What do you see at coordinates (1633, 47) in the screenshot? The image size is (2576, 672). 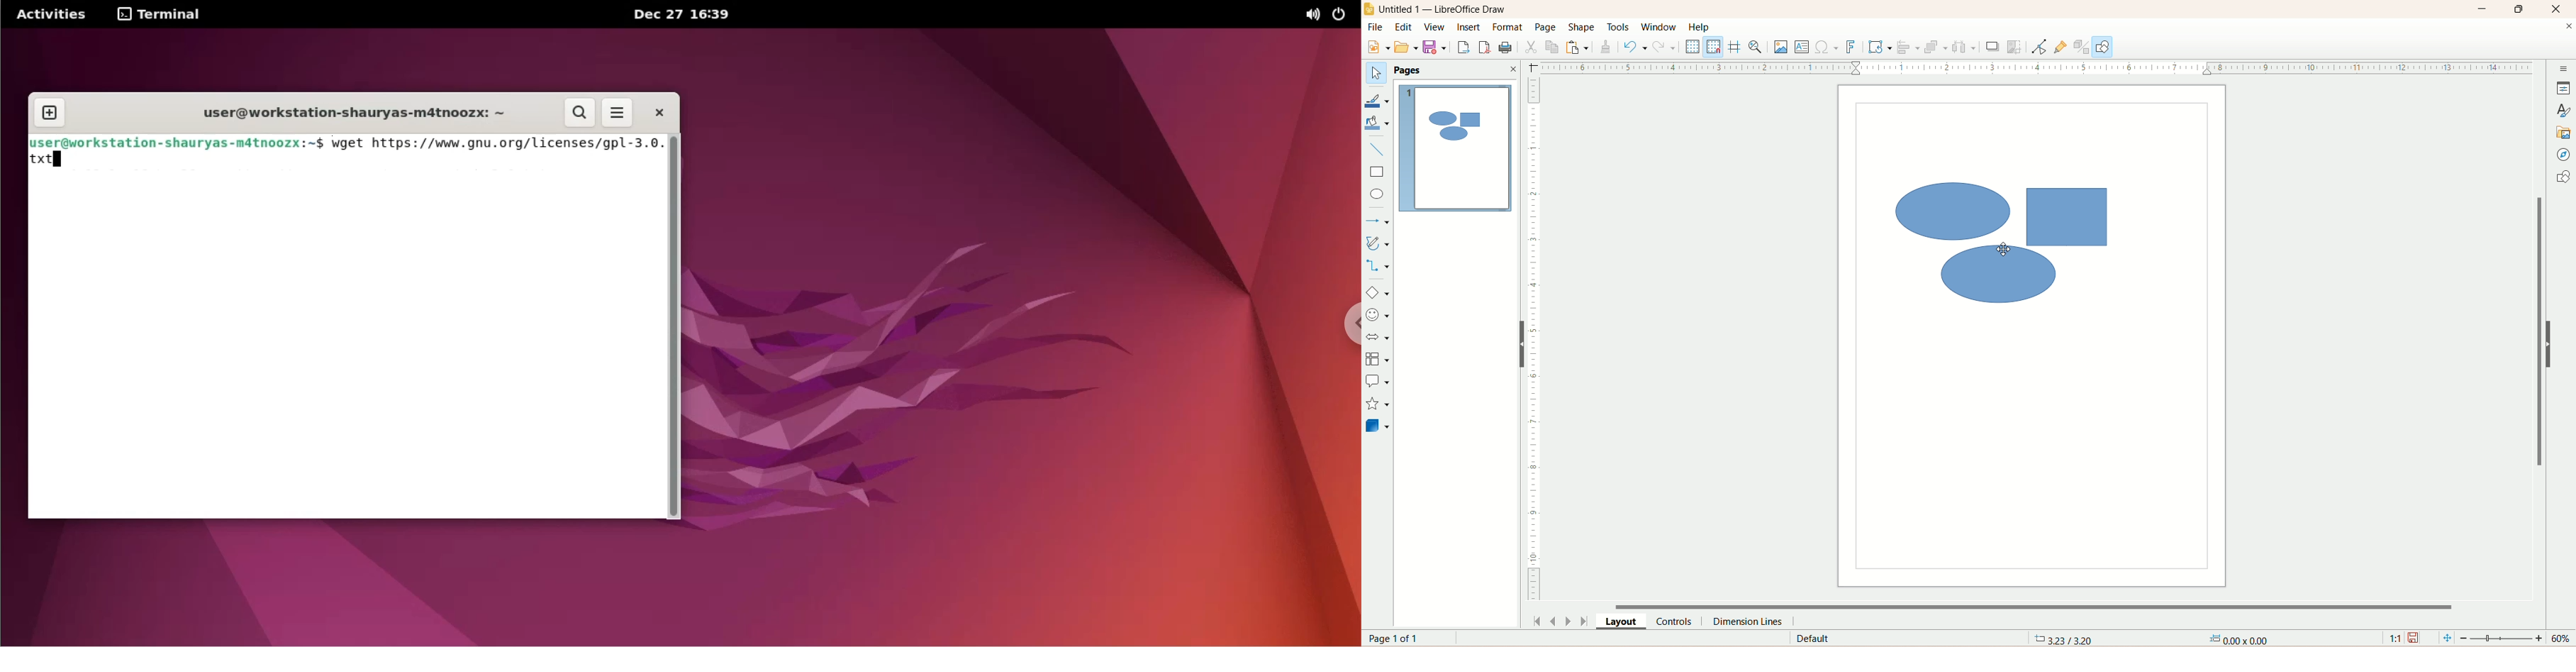 I see `undo` at bounding box center [1633, 47].